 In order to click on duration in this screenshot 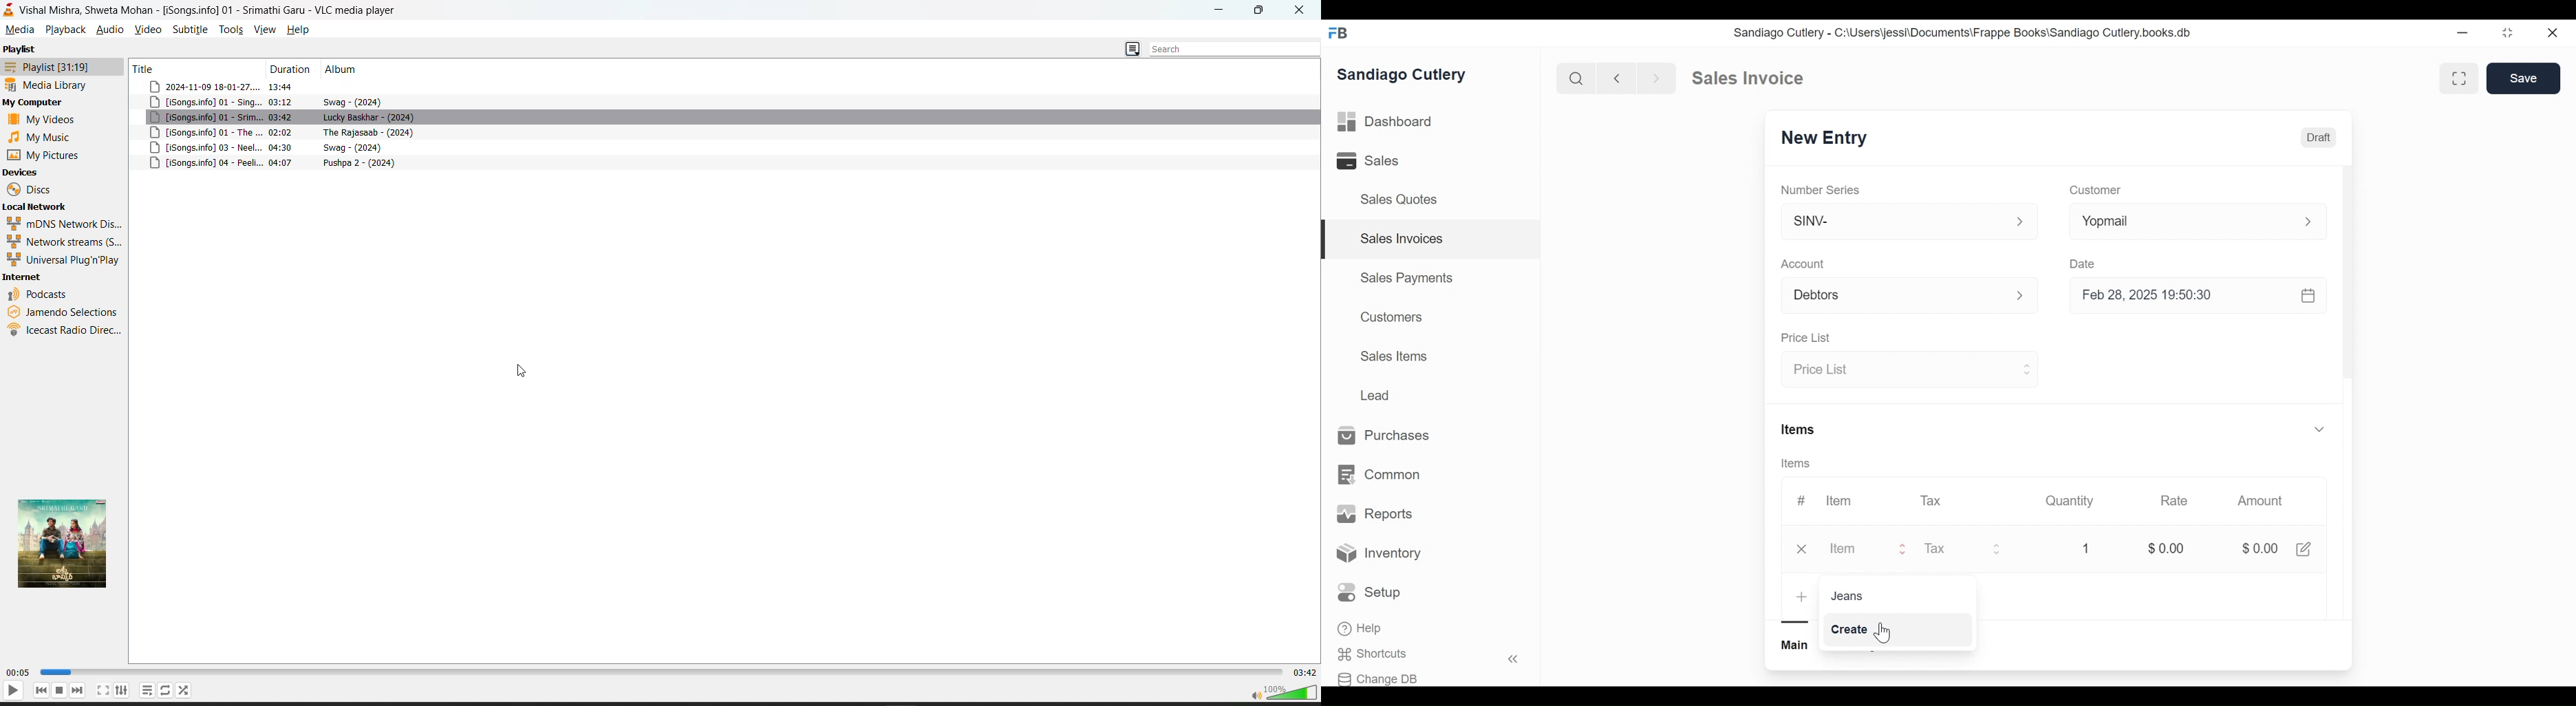, I will do `click(291, 68)`.